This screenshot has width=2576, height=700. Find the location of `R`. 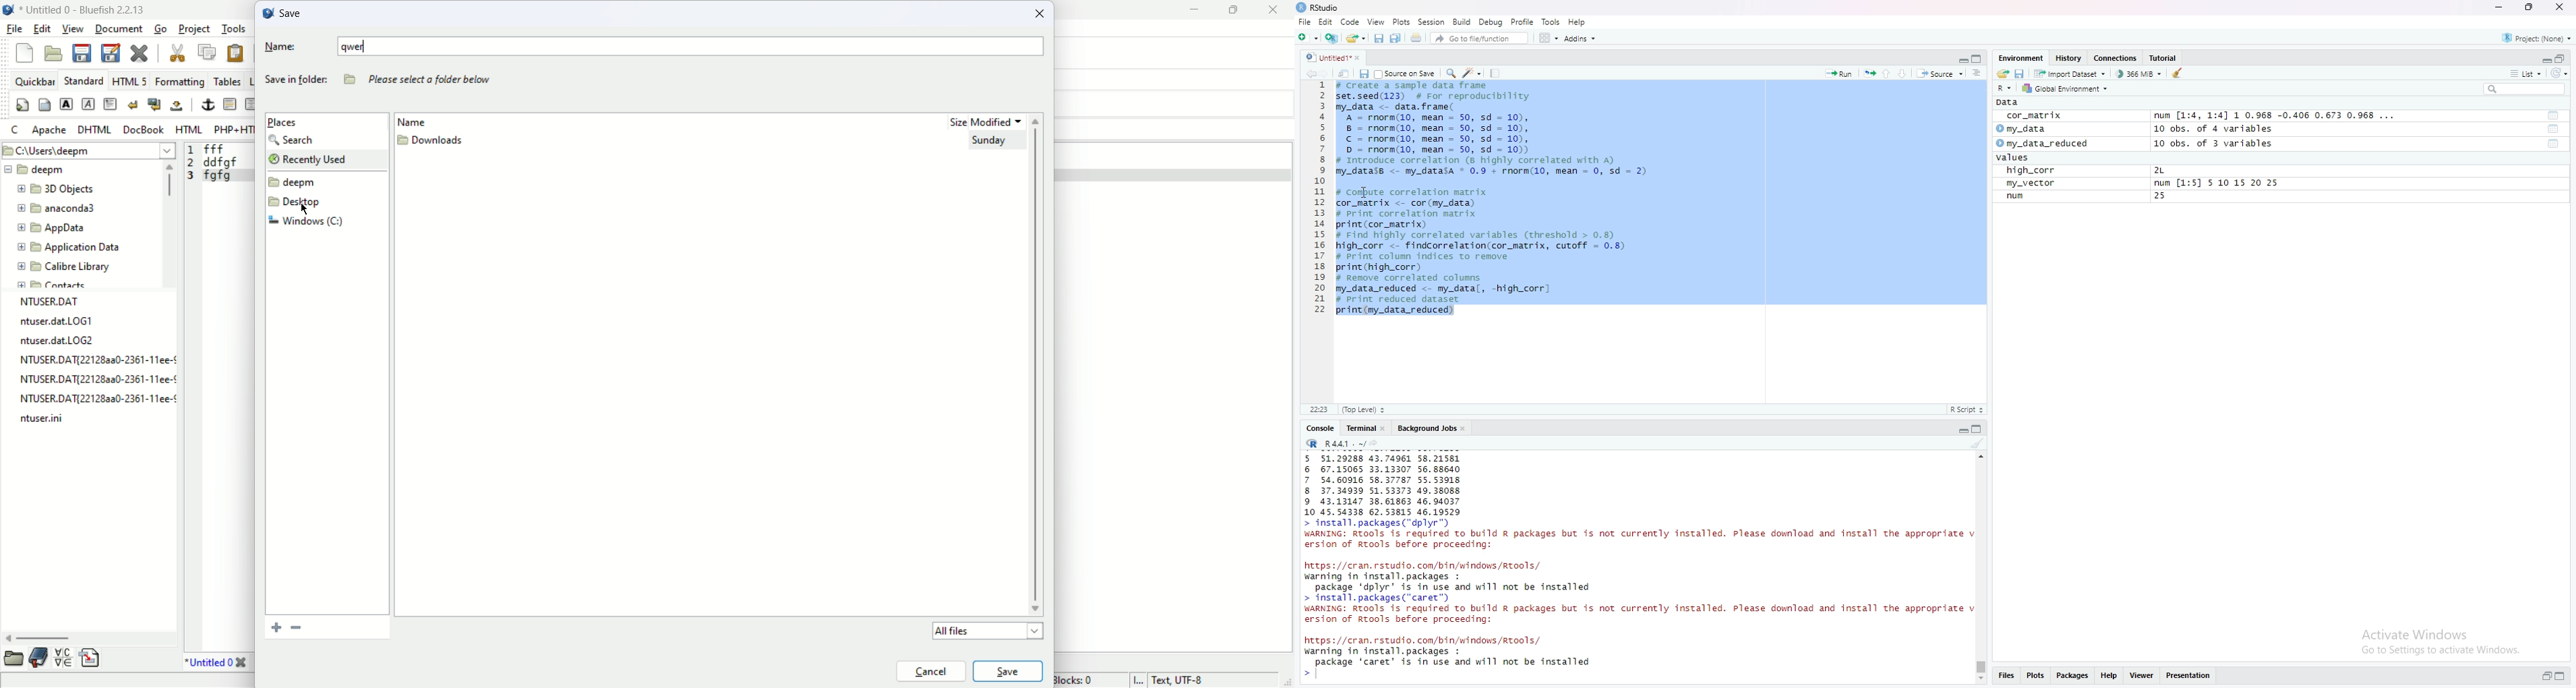

R is located at coordinates (2005, 88).